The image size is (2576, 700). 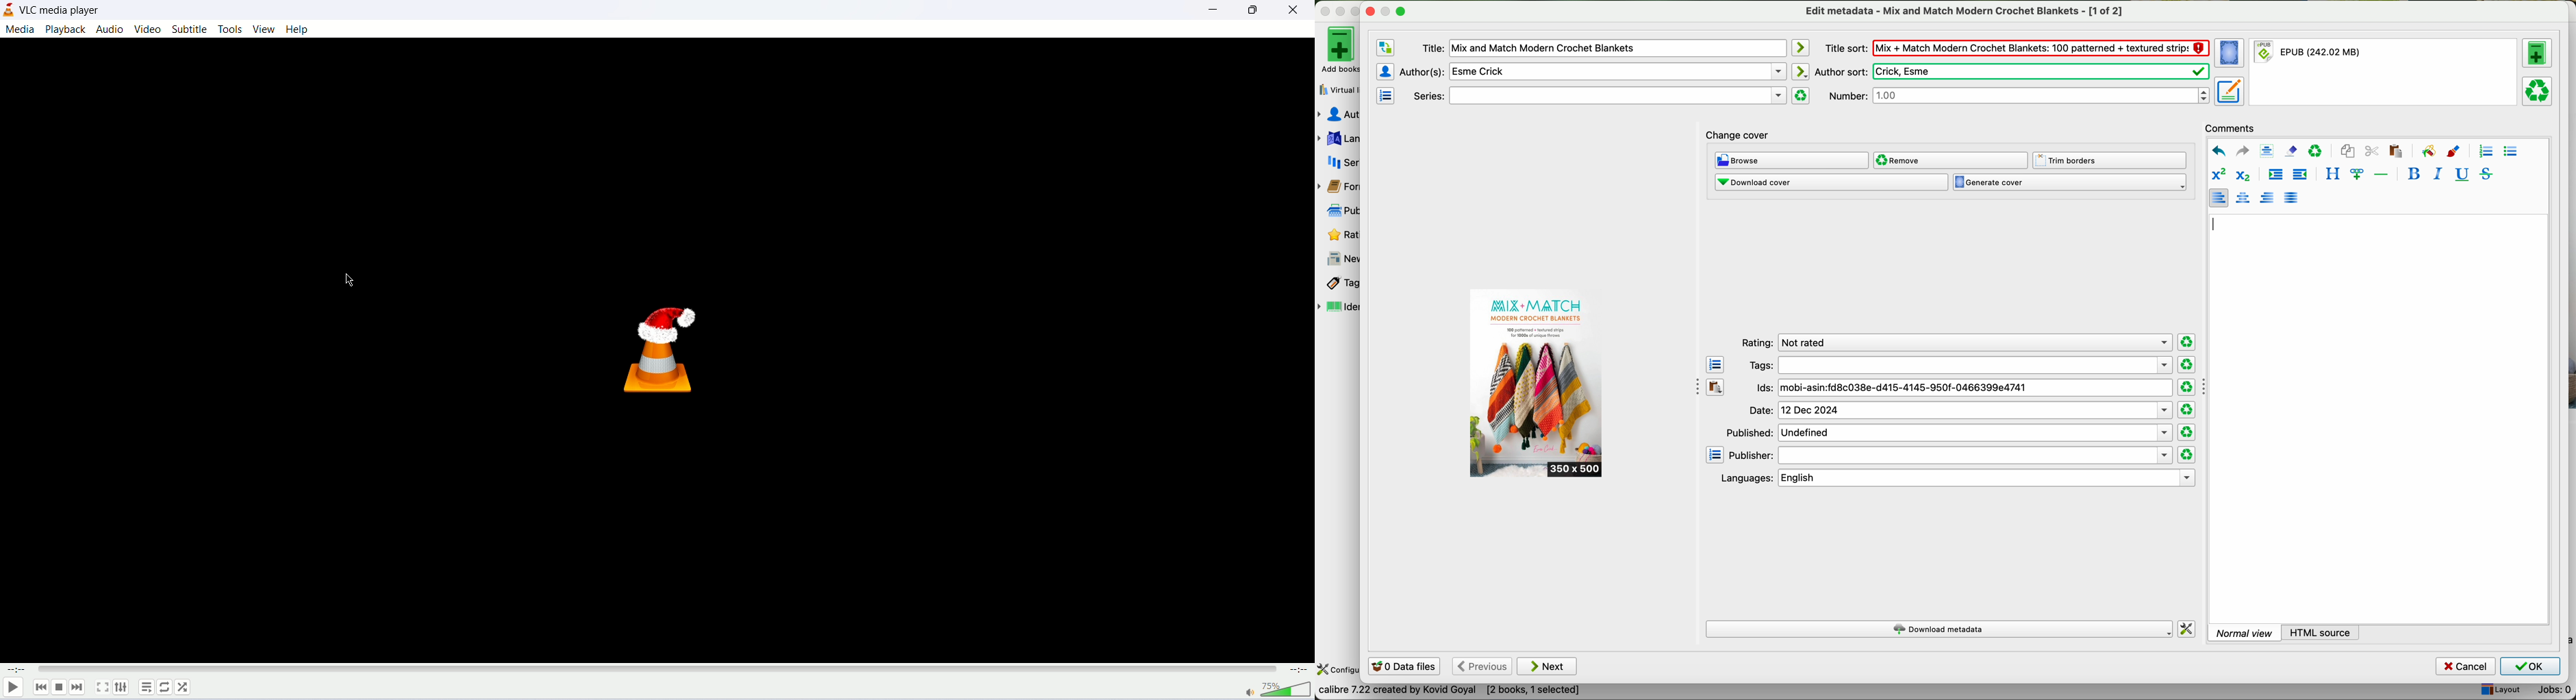 I want to click on play, so click(x=12, y=688).